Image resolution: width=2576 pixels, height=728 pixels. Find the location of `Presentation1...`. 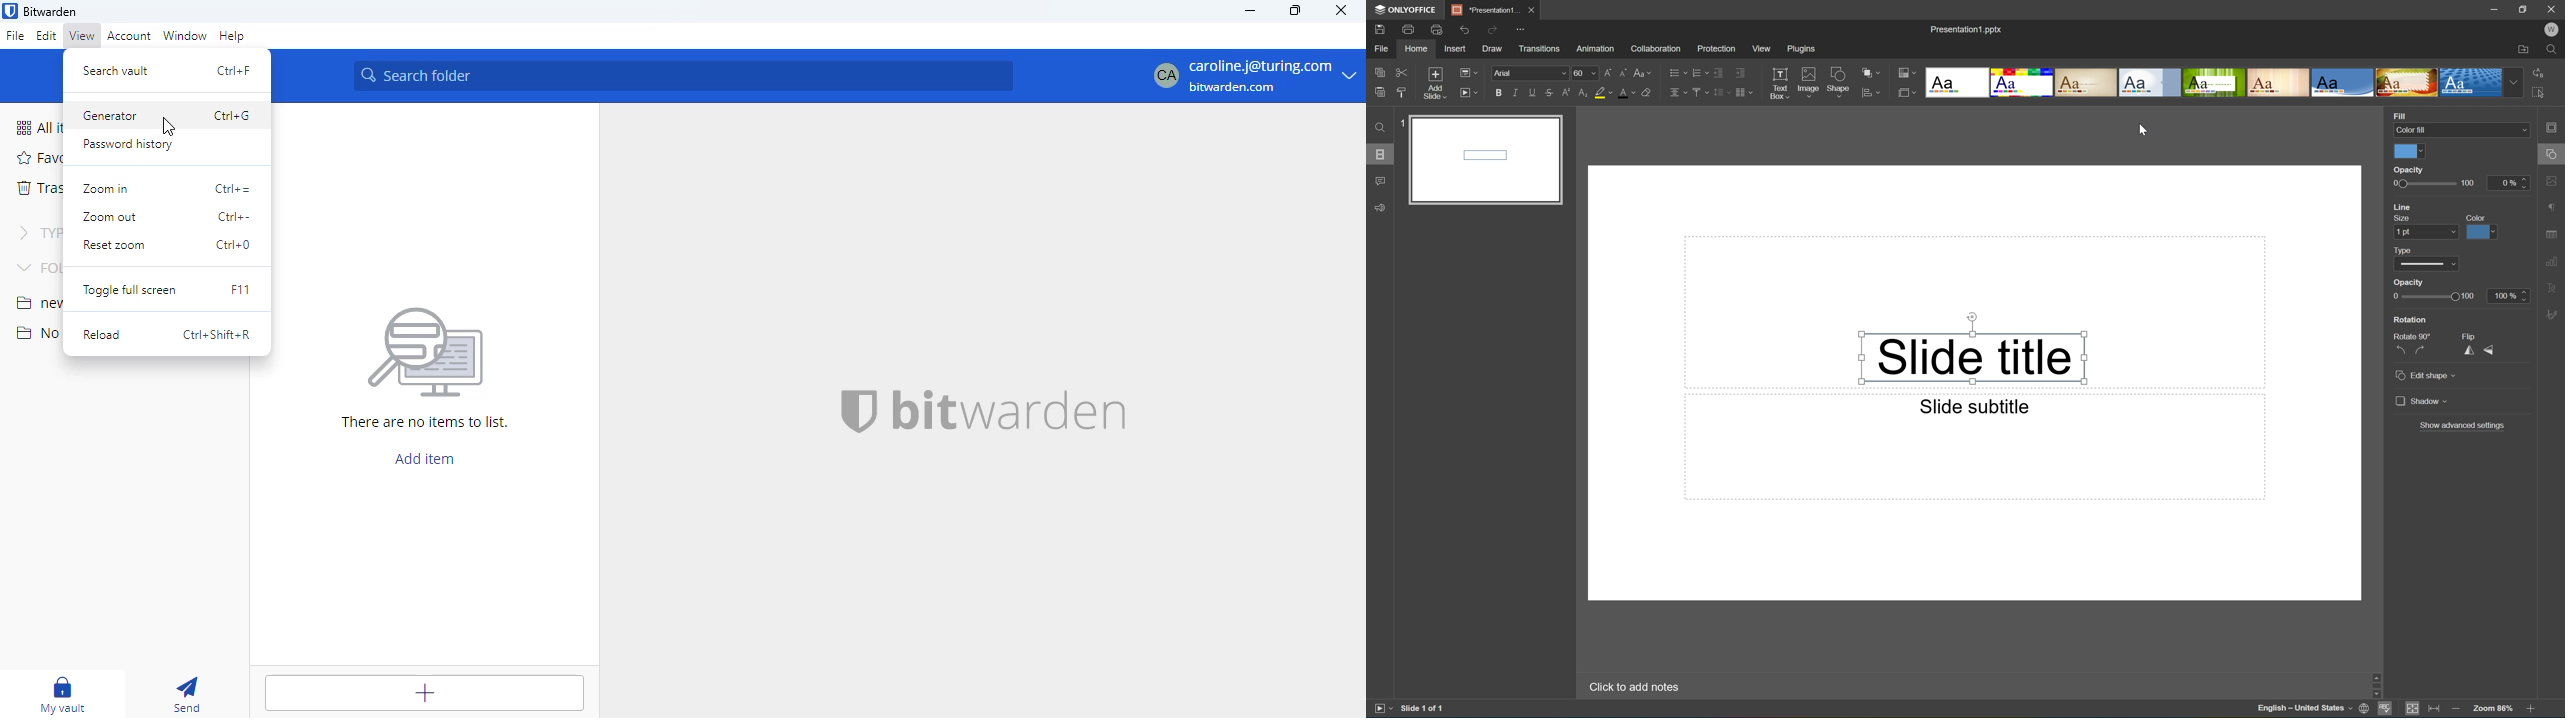

Presentation1... is located at coordinates (1482, 9).